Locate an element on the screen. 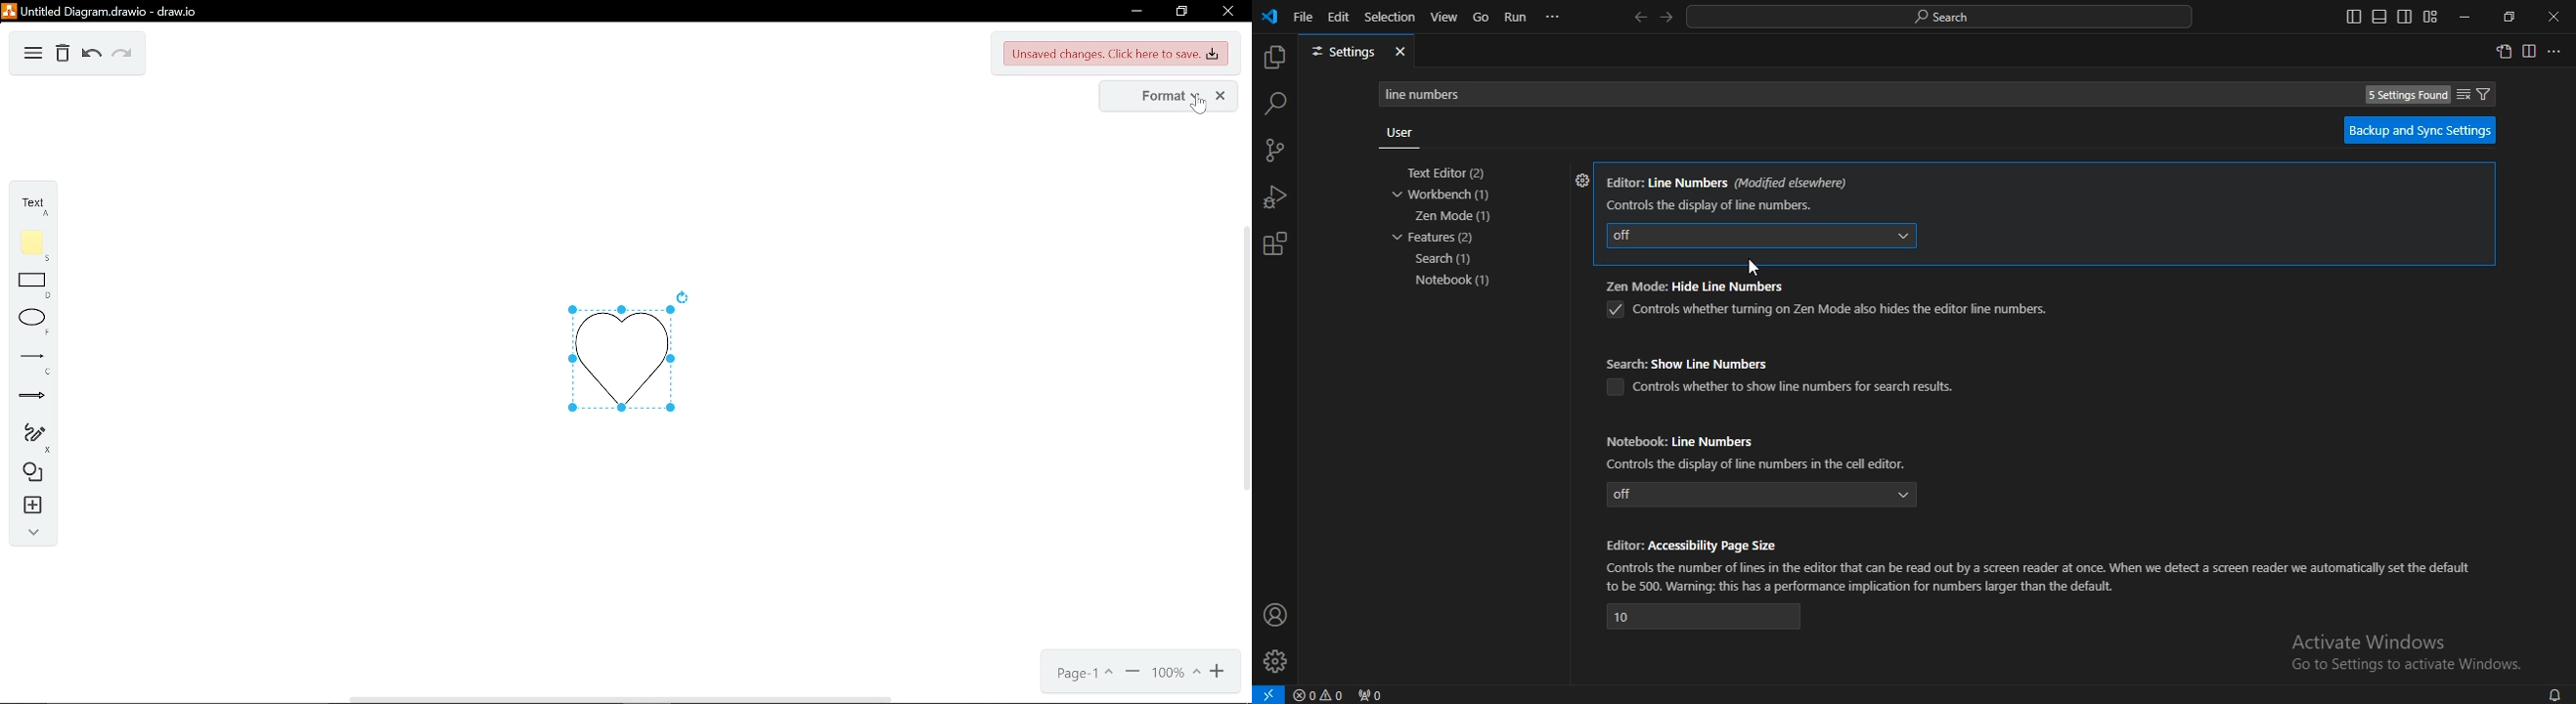 This screenshot has width=2576, height=728. notifications is located at coordinates (2554, 693).